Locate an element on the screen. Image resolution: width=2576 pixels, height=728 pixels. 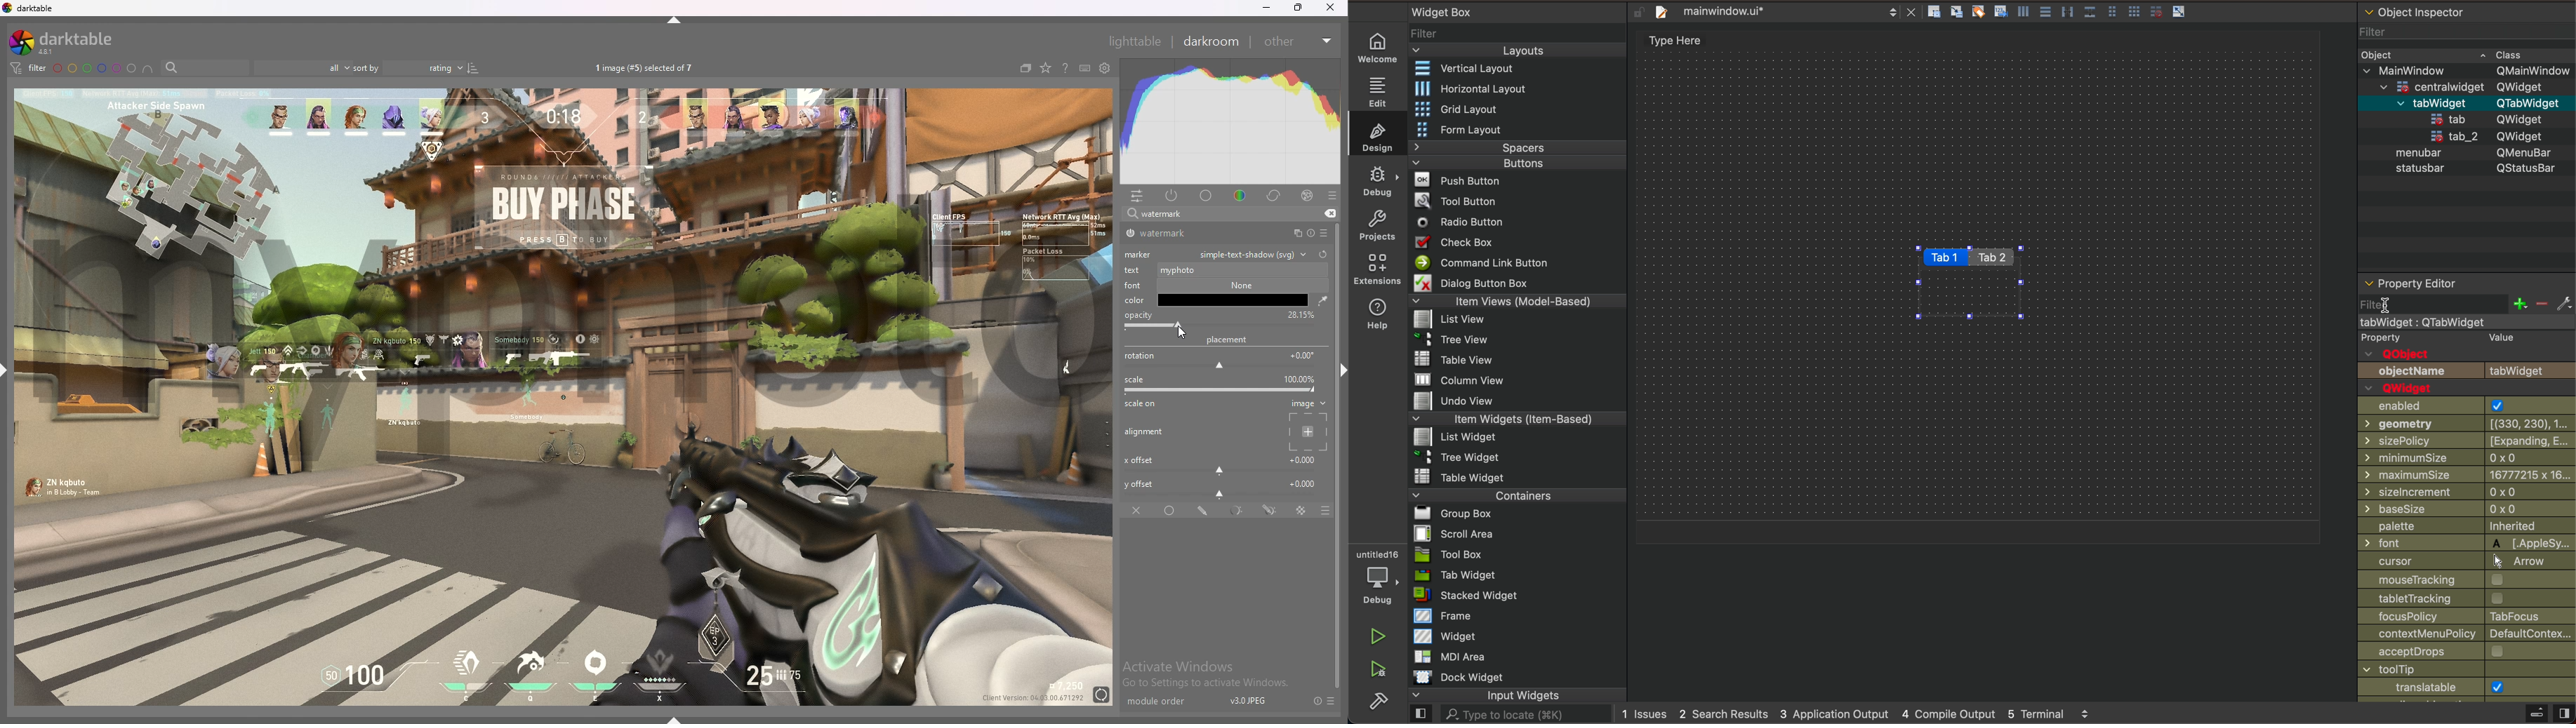
show global preference is located at coordinates (1106, 69).